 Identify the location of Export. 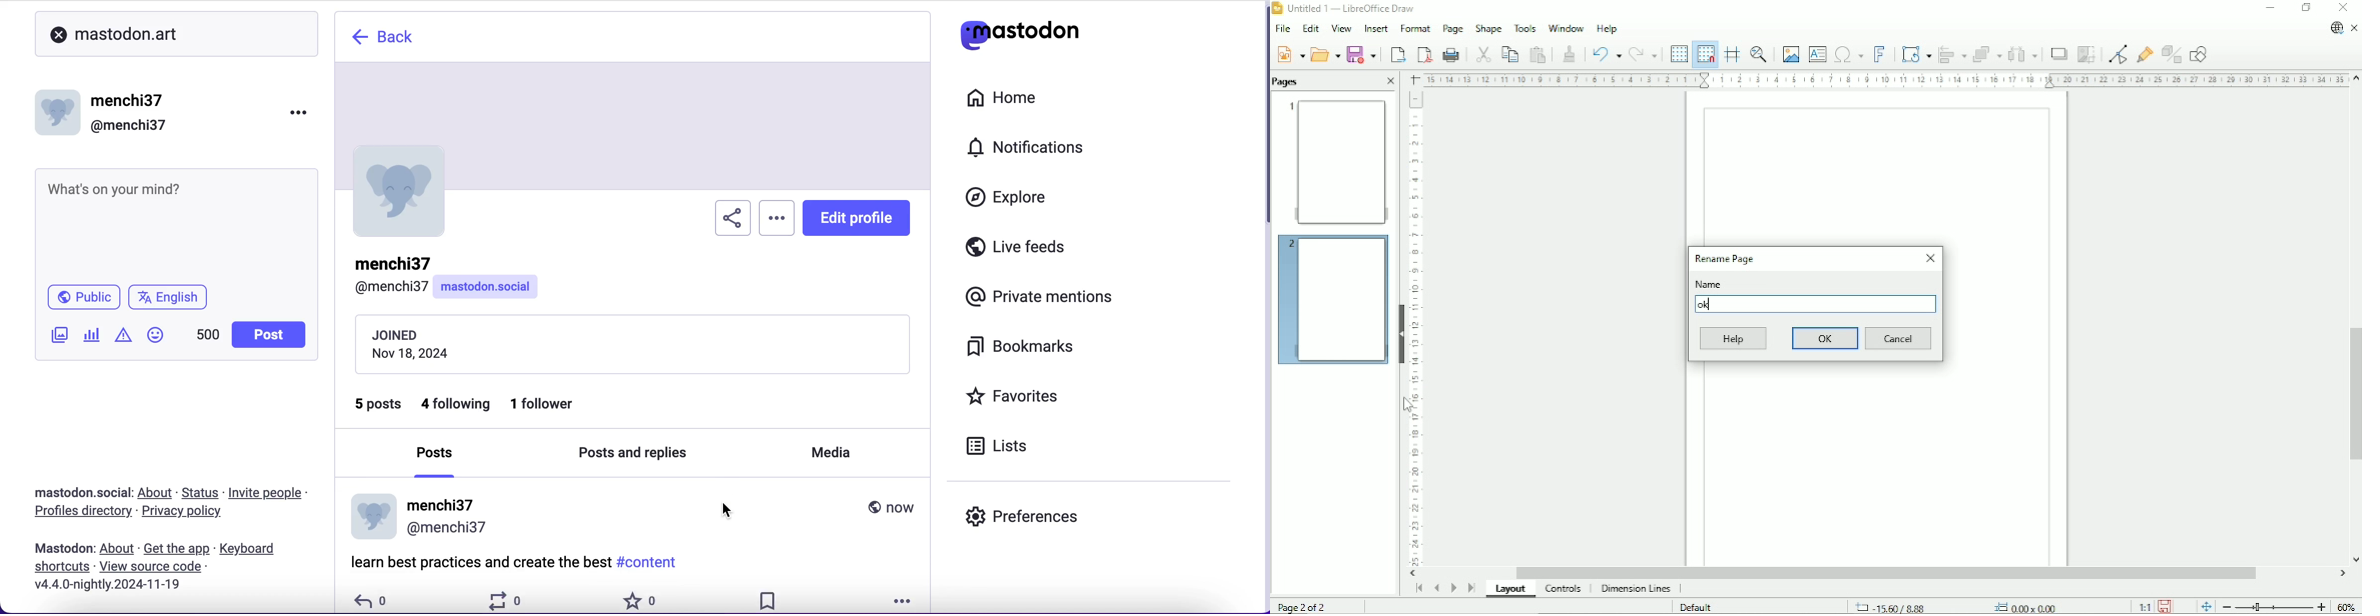
(1396, 54).